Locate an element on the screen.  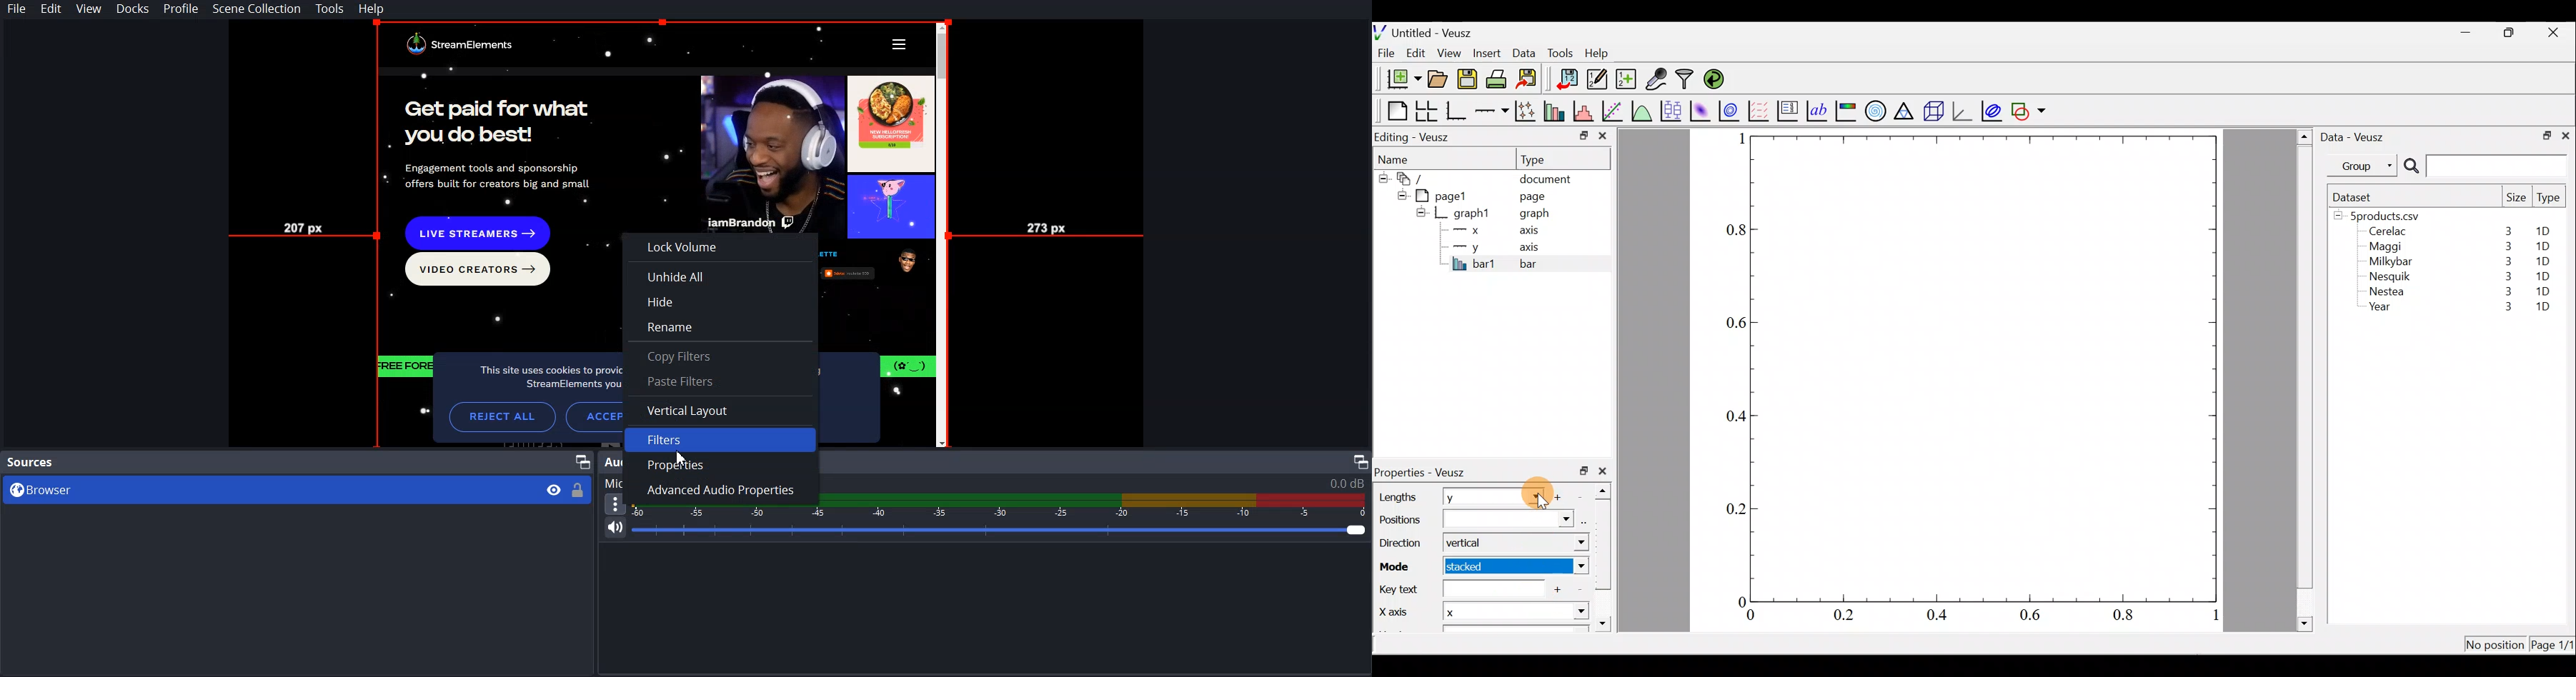
0.2 is located at coordinates (1844, 614).